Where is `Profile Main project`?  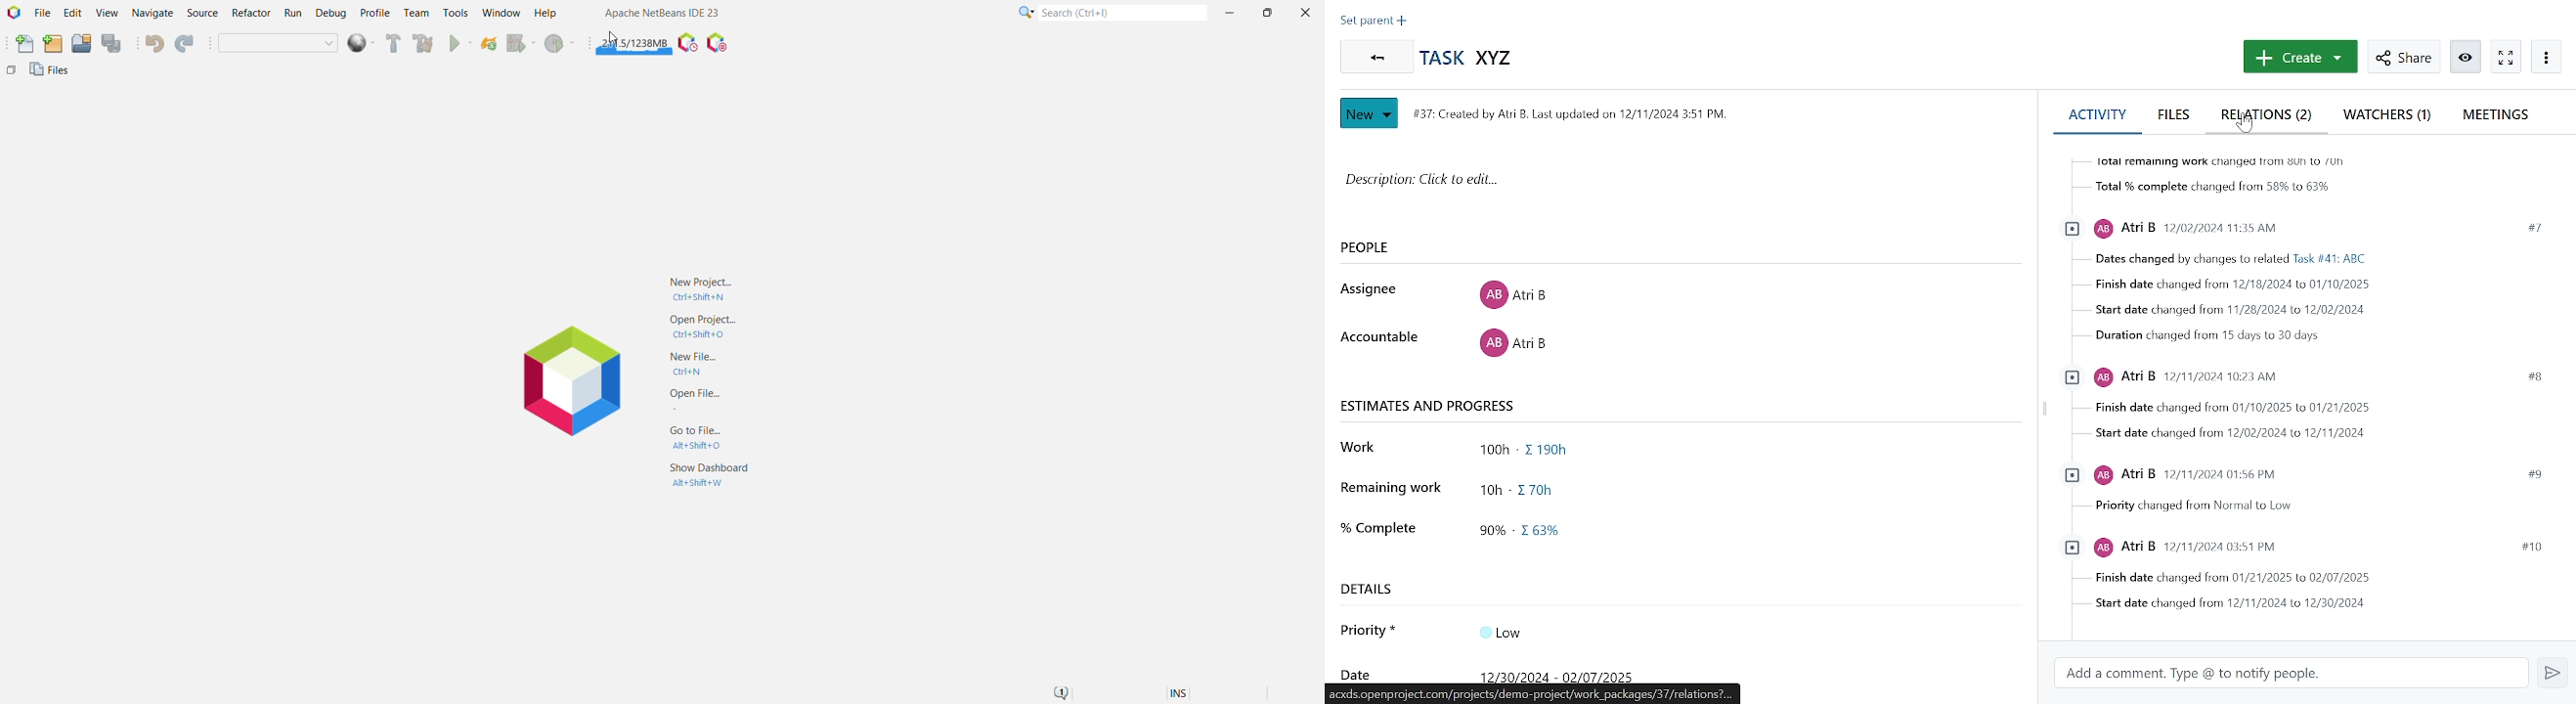
Profile Main project is located at coordinates (561, 45).